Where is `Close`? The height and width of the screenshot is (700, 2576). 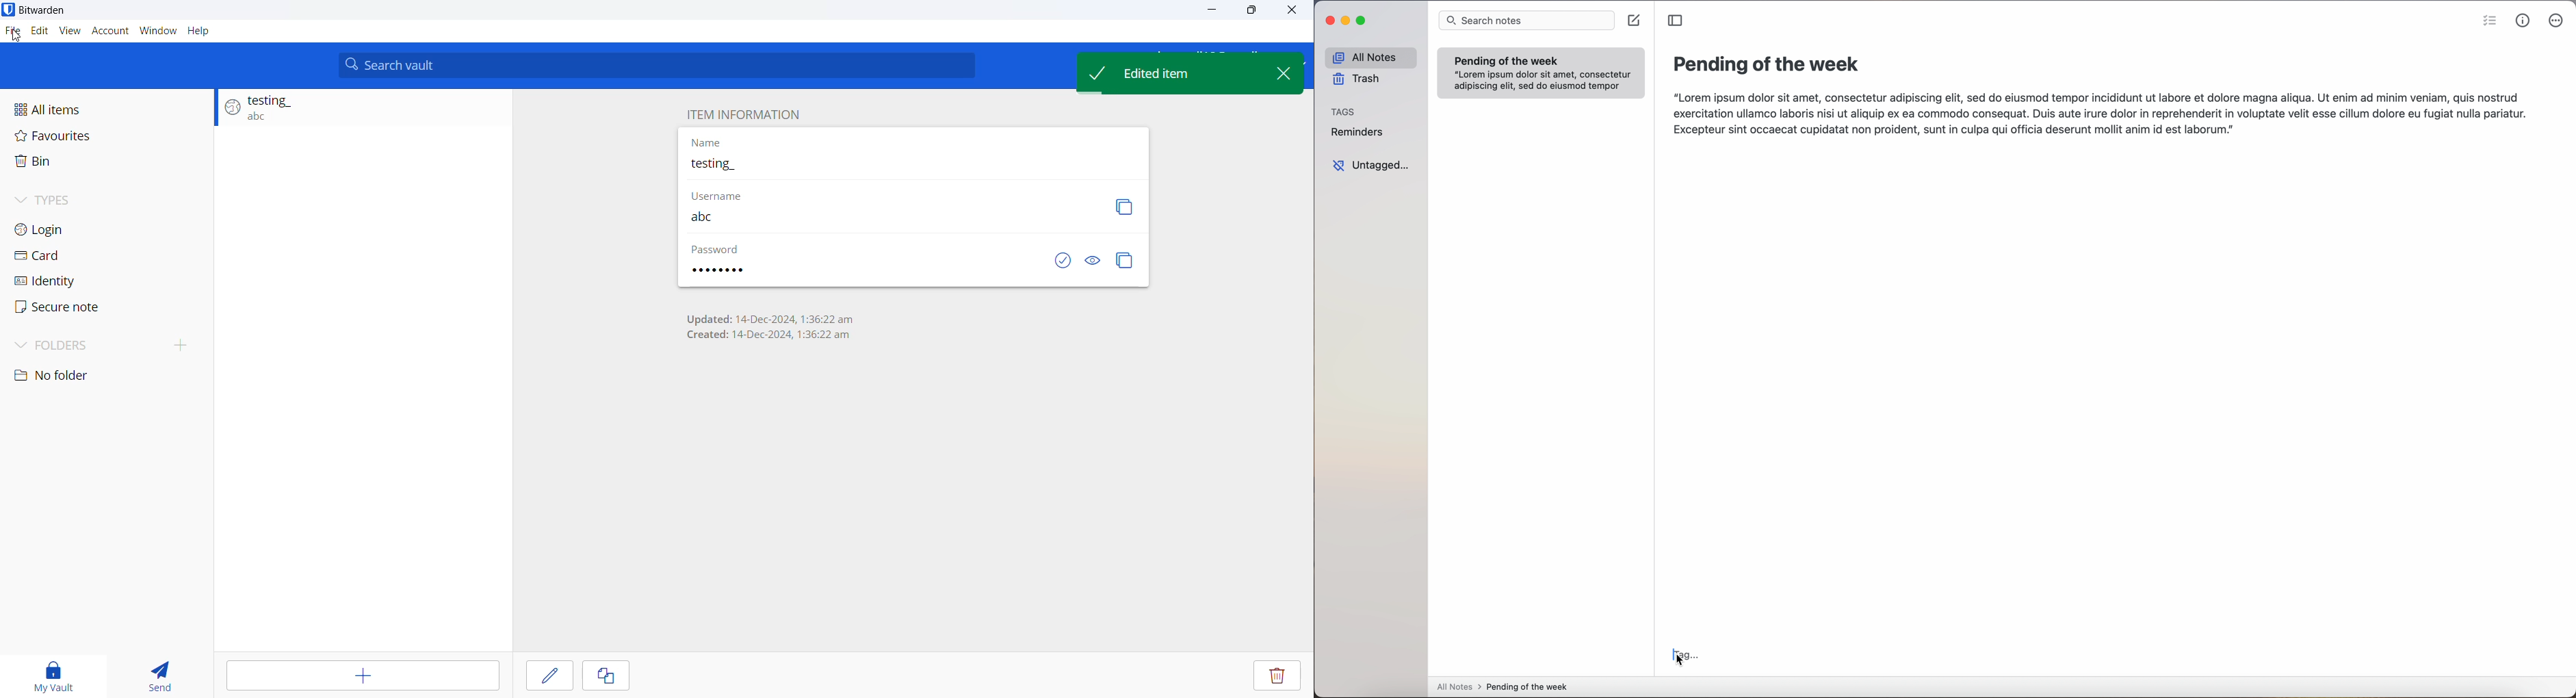
Close is located at coordinates (1297, 12).